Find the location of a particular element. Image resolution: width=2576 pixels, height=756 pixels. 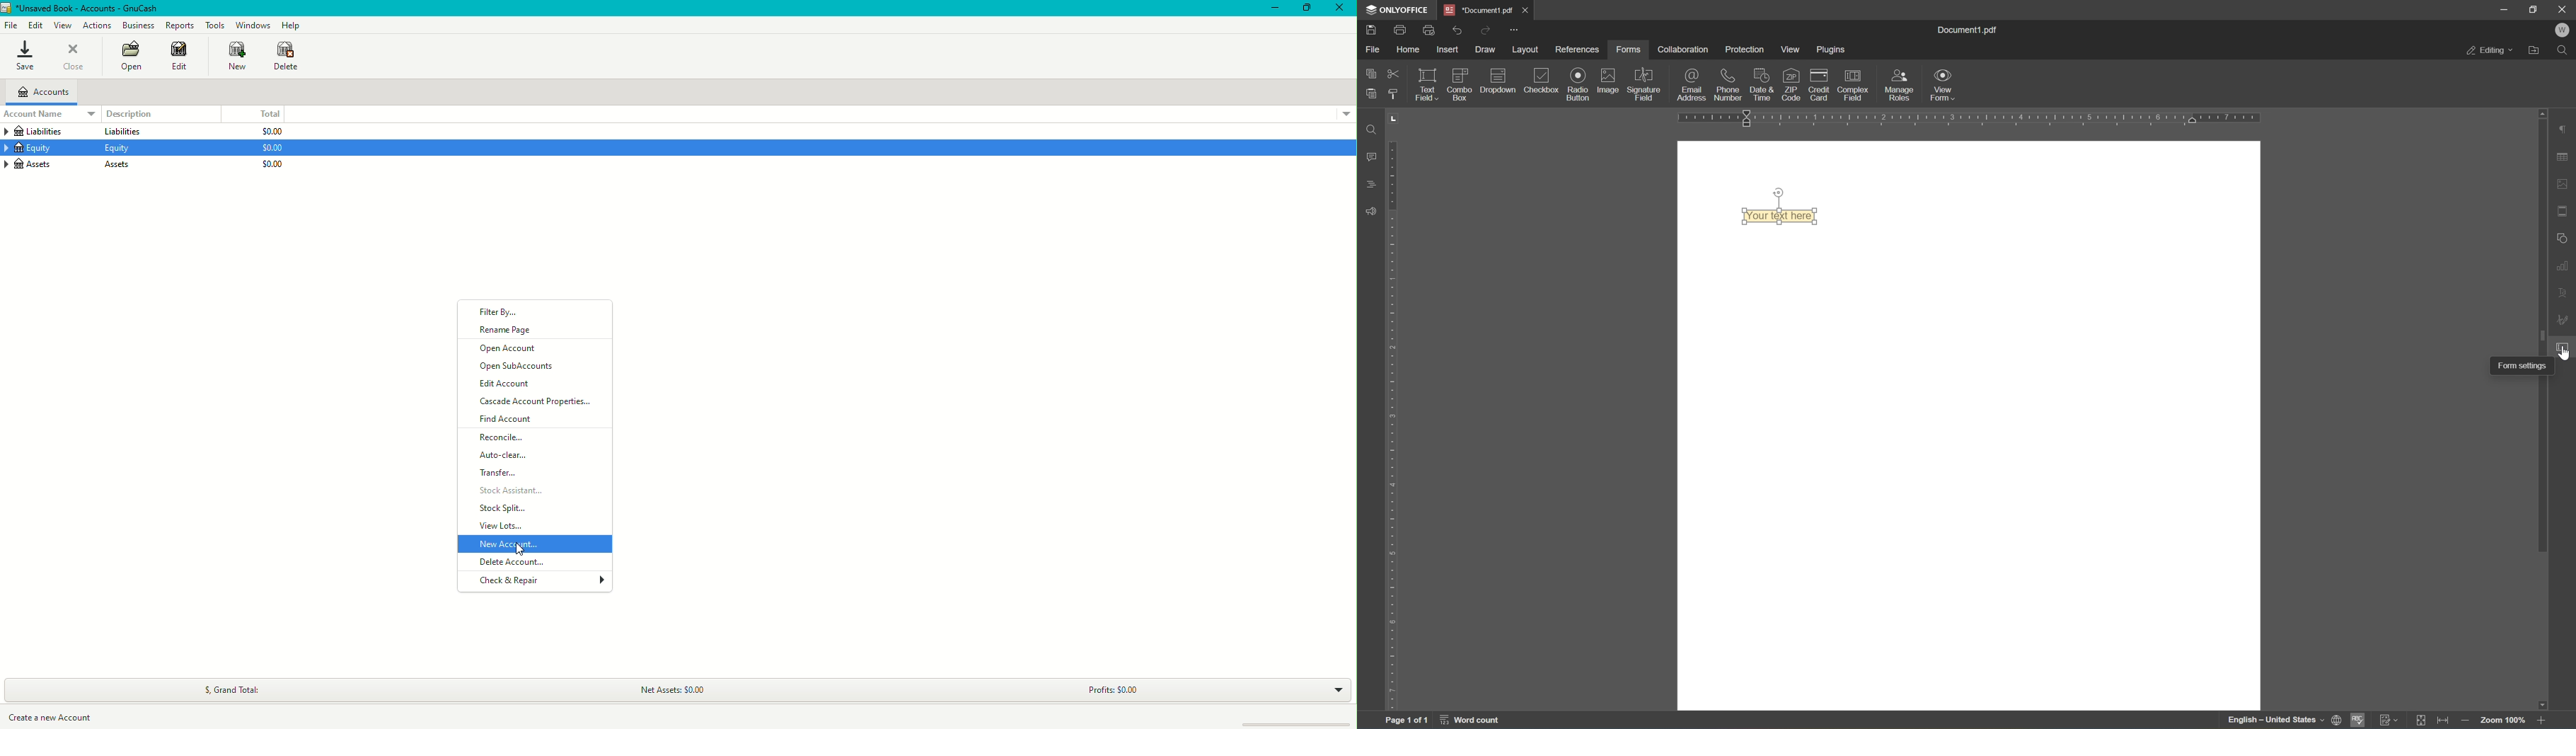

spell checking is located at coordinates (2358, 720).